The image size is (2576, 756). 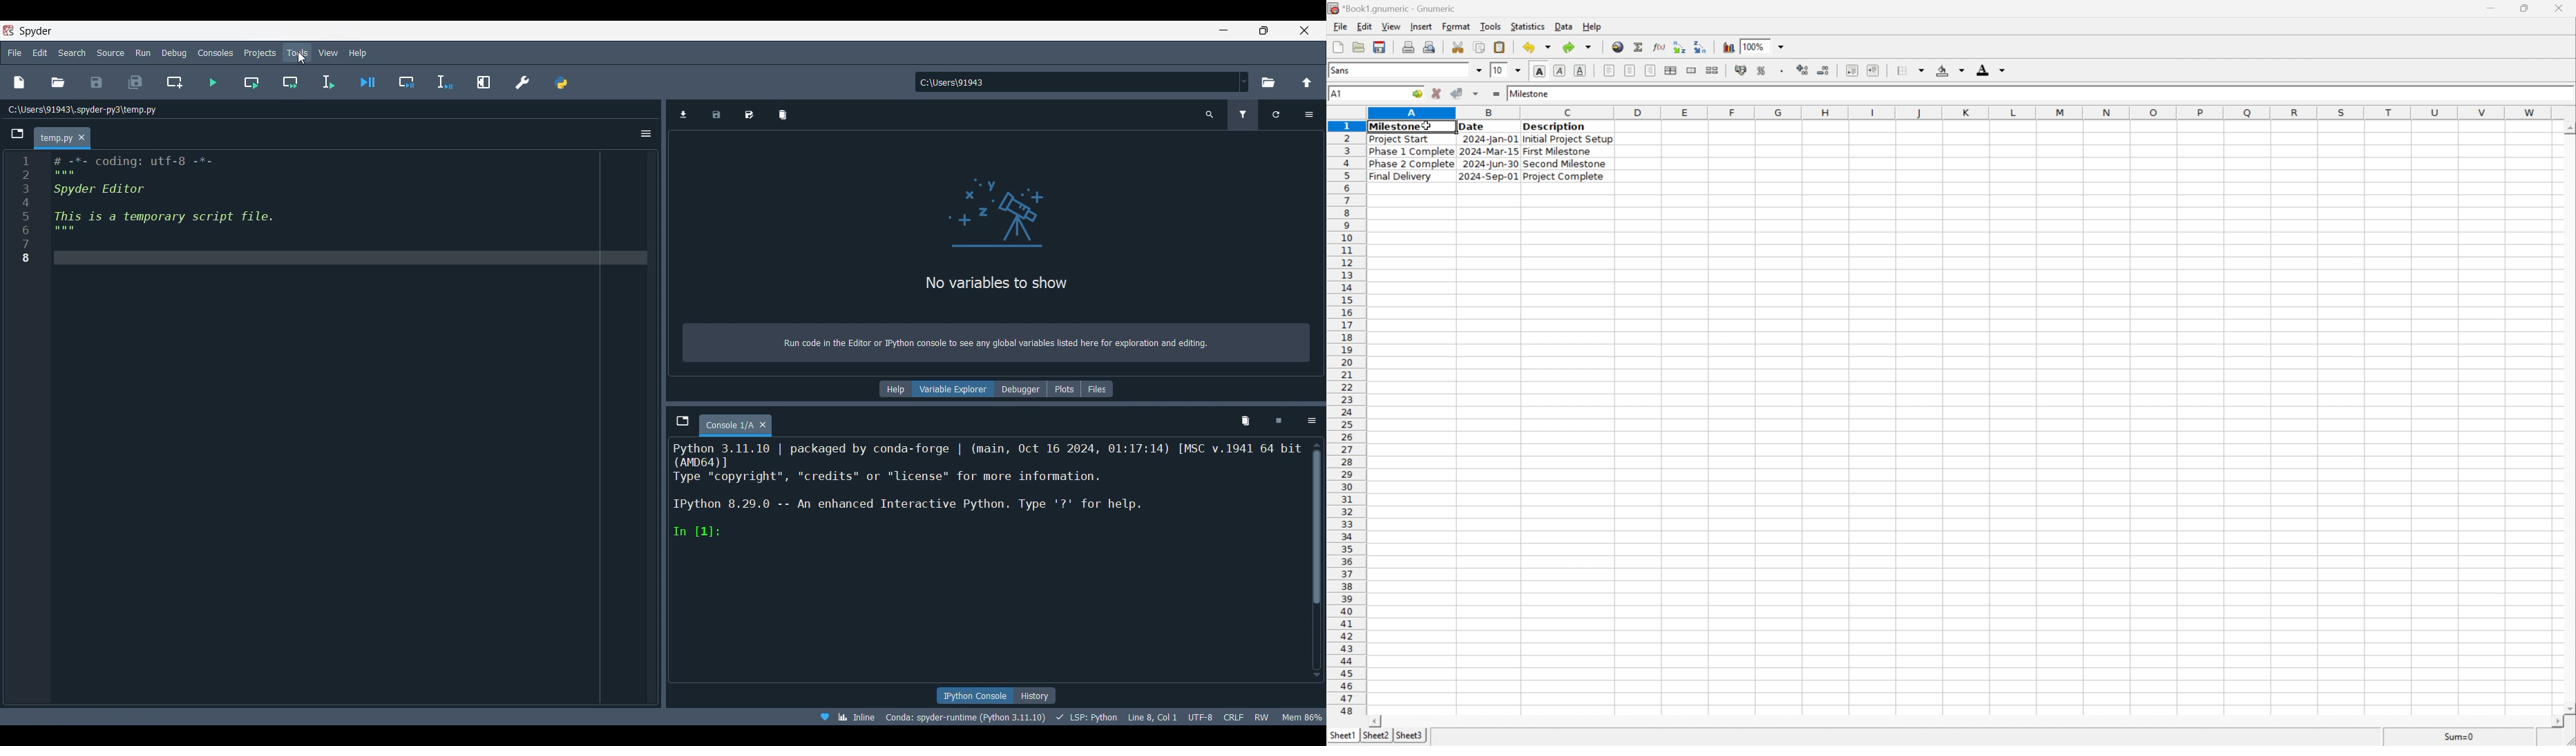 I want to click on A1, so click(x=1342, y=94).